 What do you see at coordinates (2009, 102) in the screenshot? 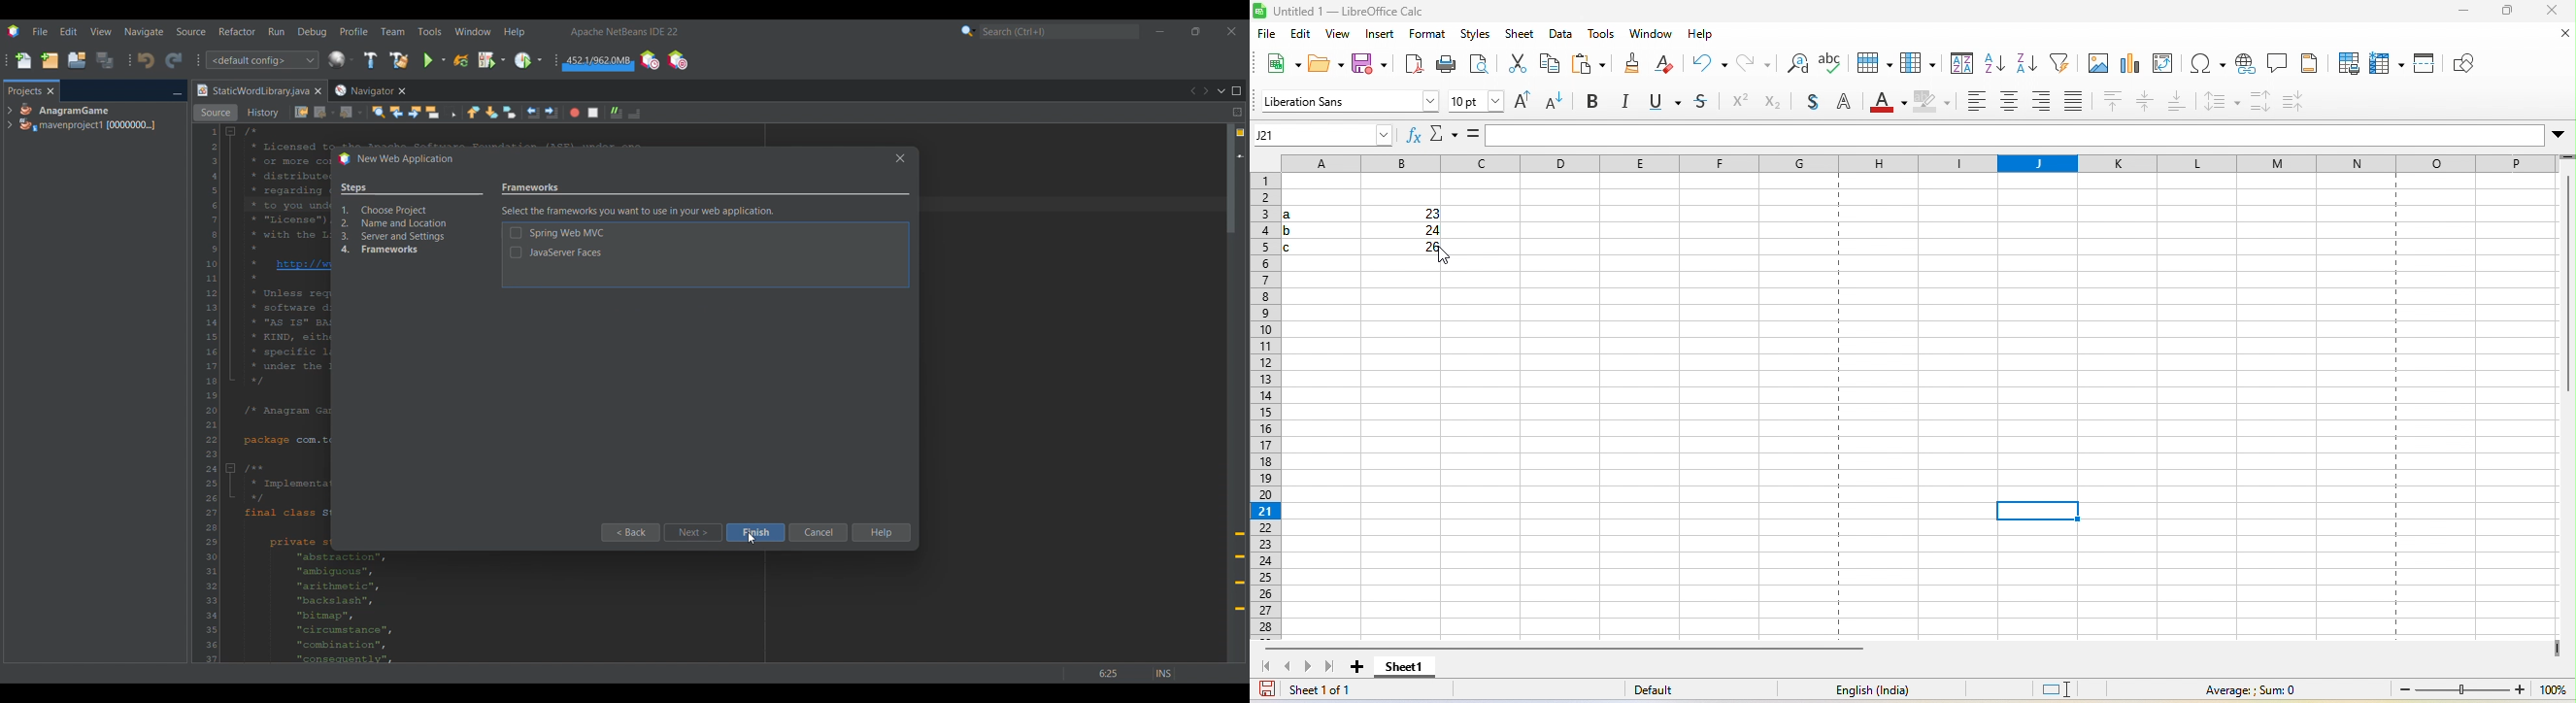
I see `align center ` at bounding box center [2009, 102].